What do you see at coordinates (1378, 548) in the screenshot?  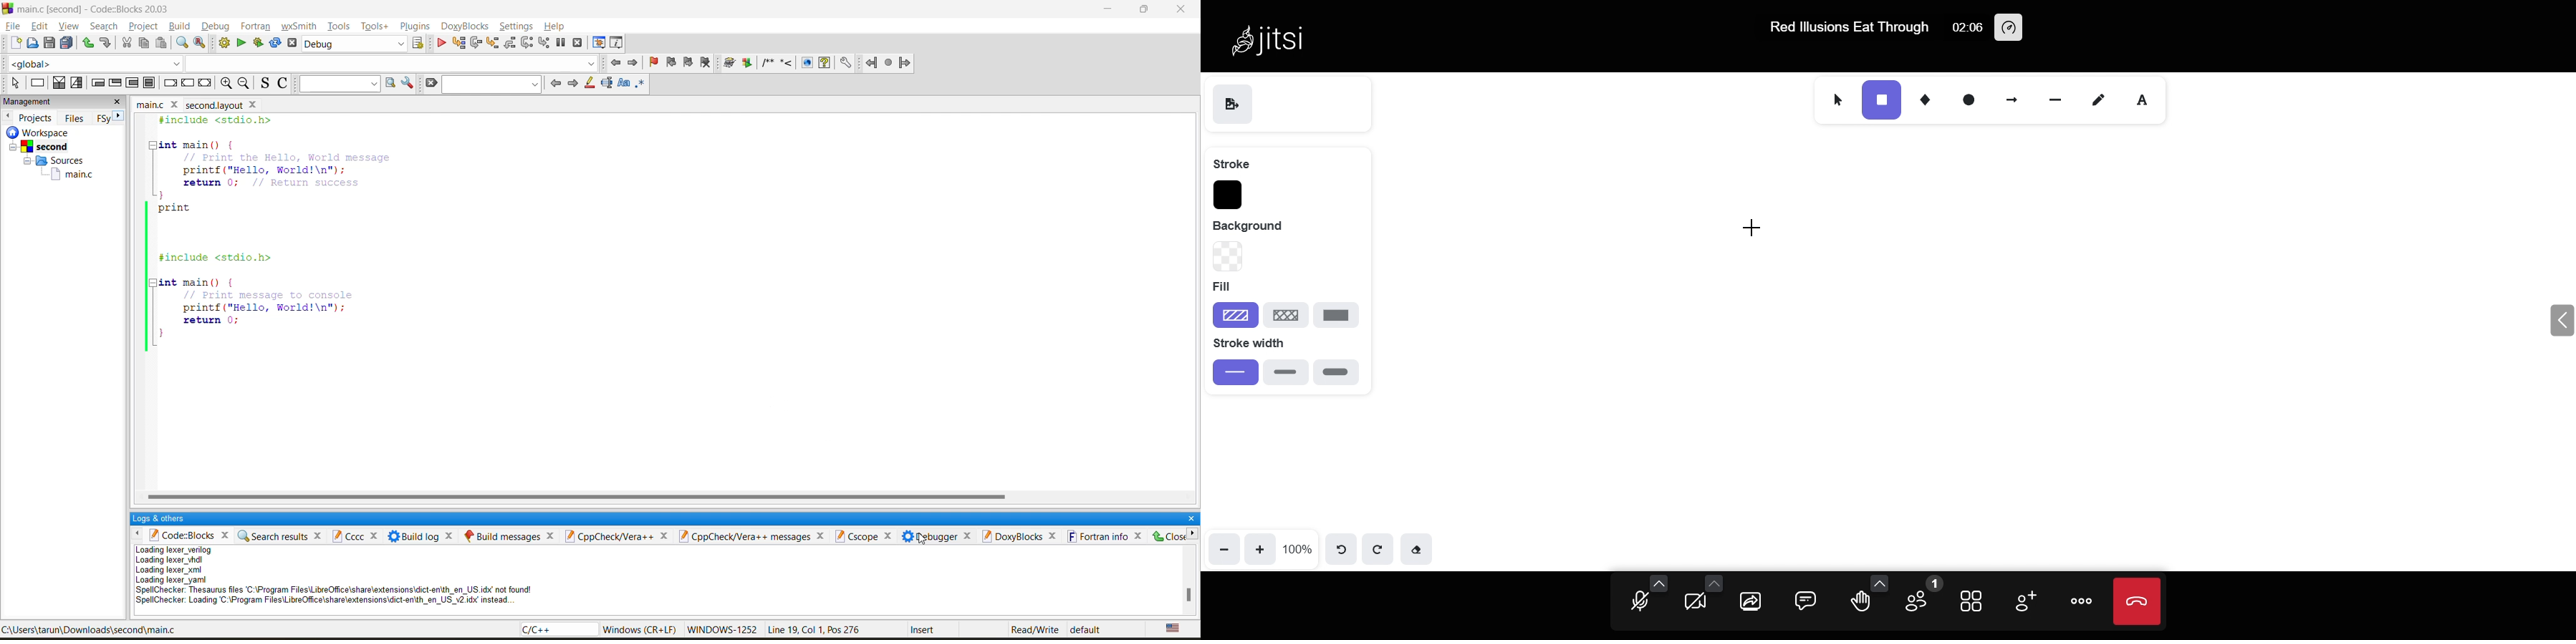 I see `redo` at bounding box center [1378, 548].